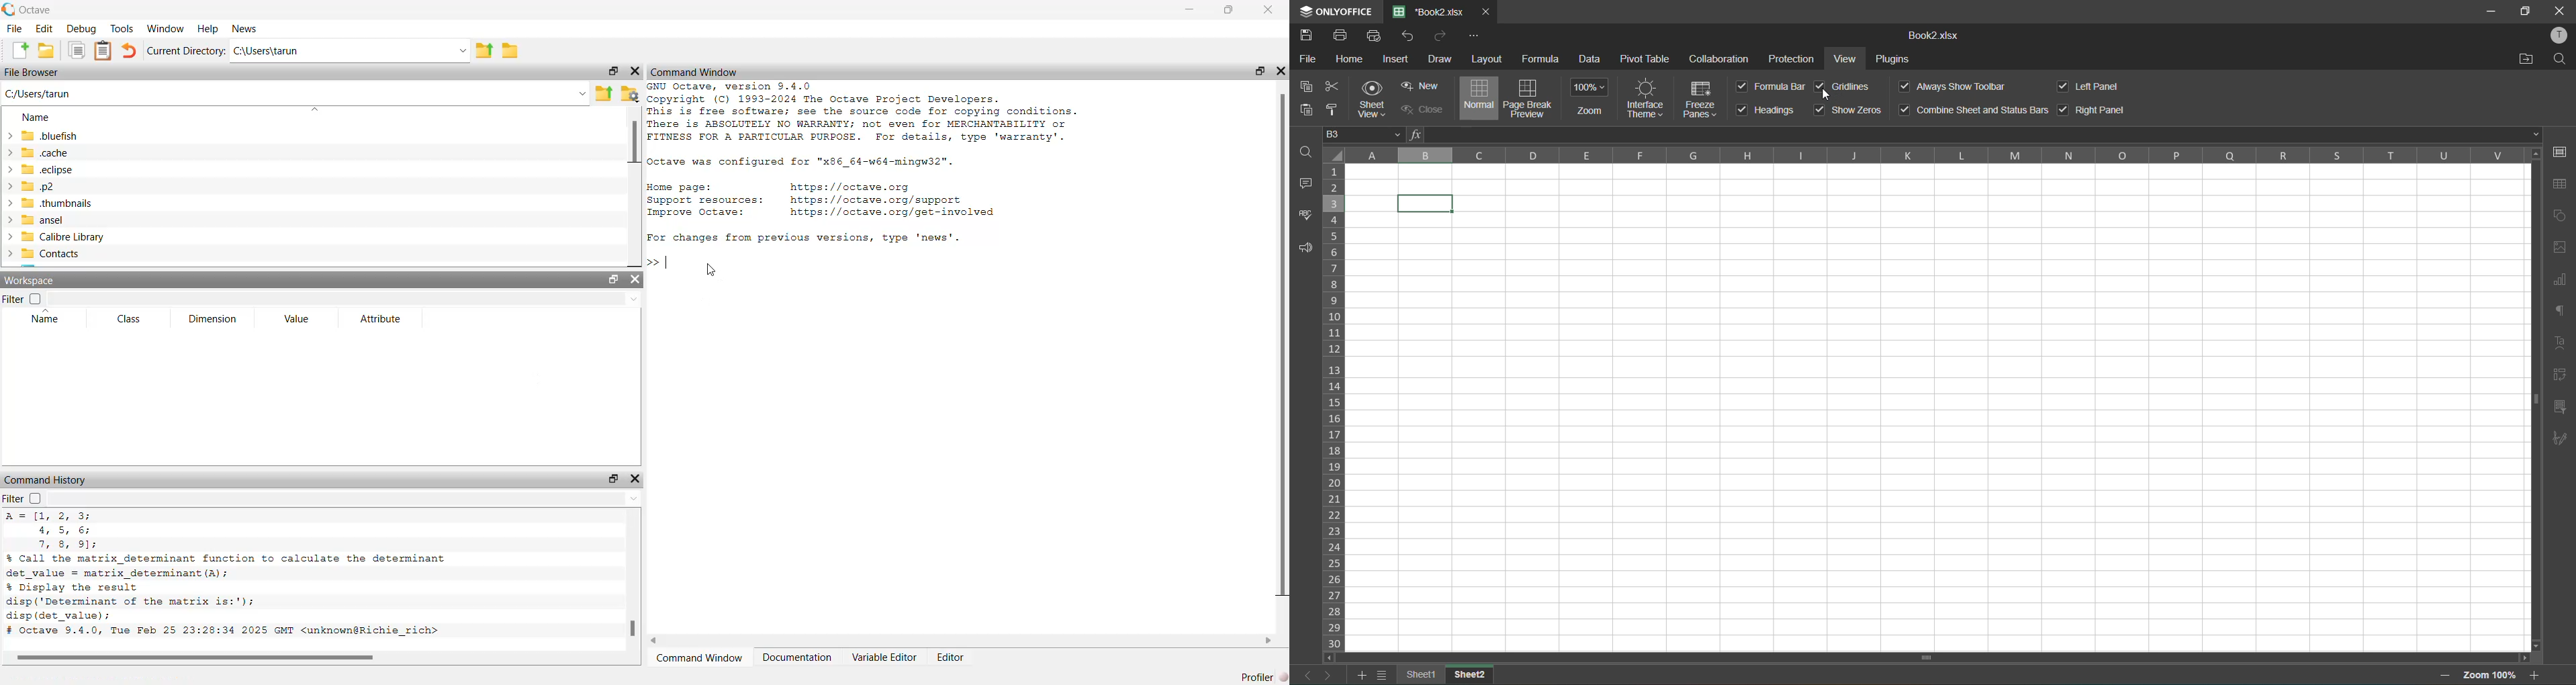  Describe the element at coordinates (34, 187) in the screenshot. I see `.p2` at that location.